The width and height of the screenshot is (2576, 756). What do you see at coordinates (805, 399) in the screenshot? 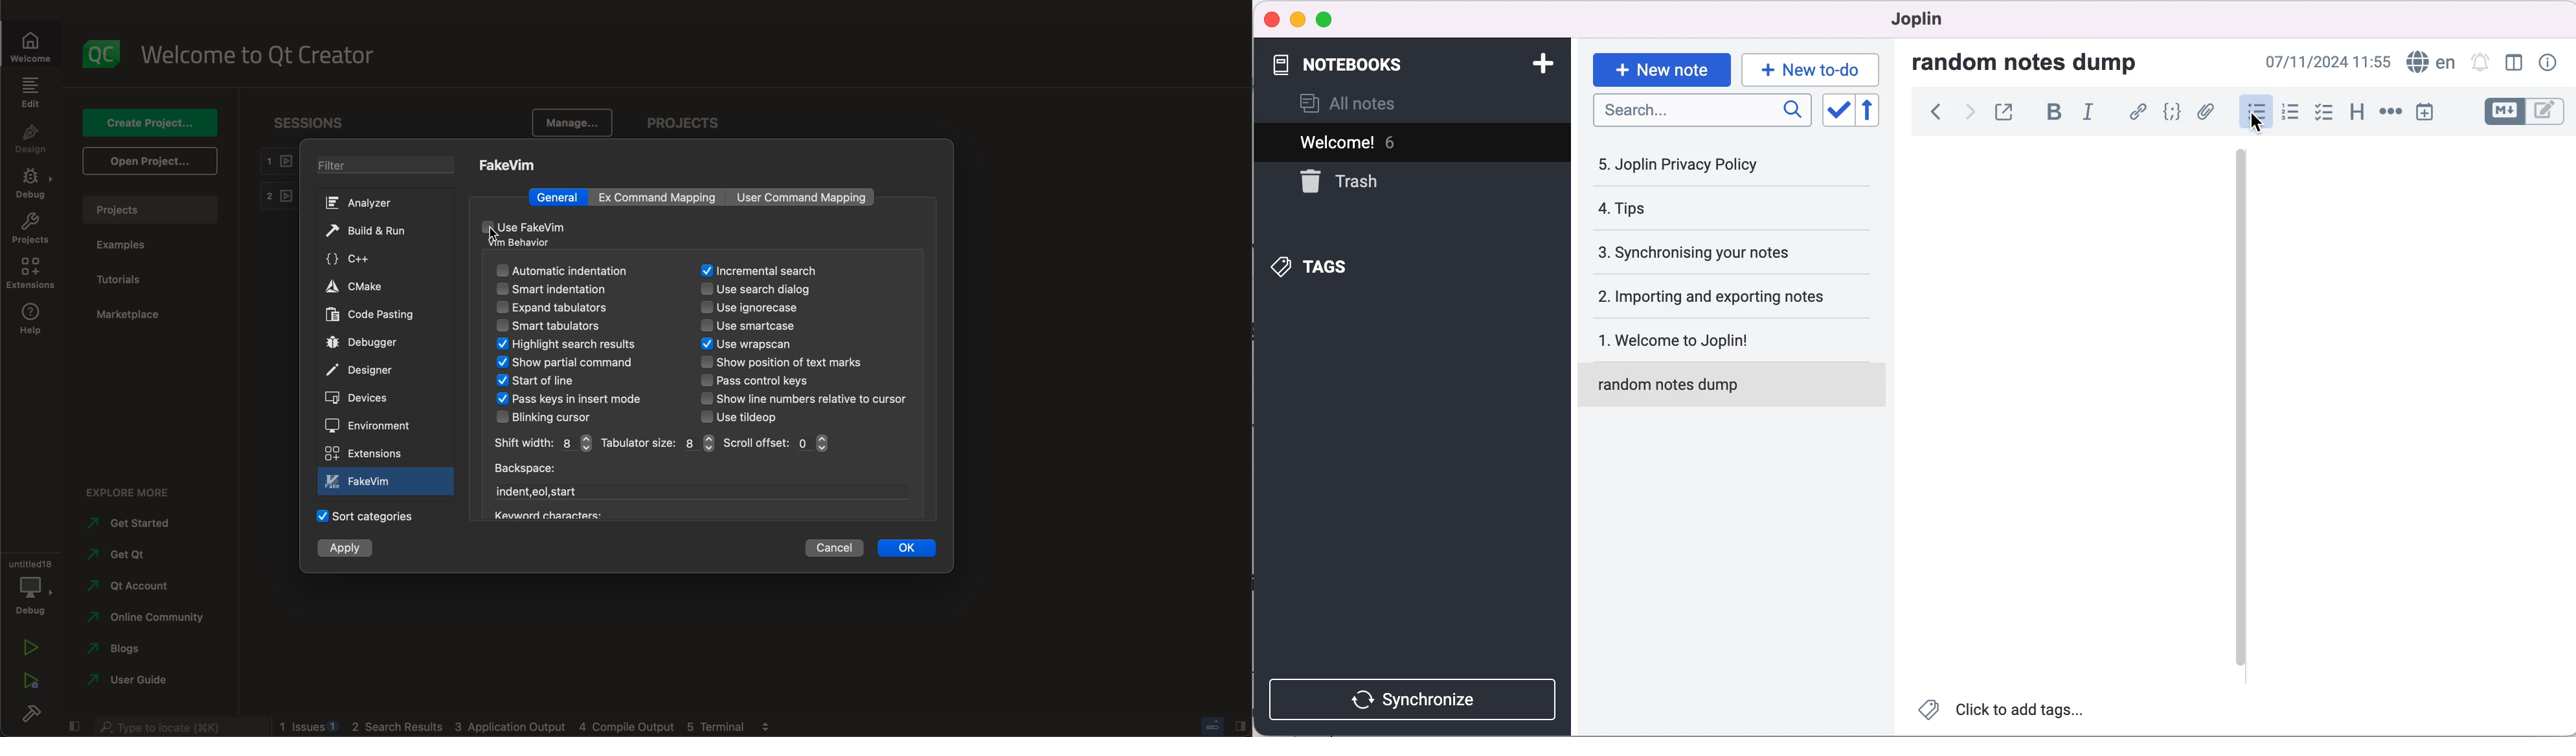
I see `line number` at bounding box center [805, 399].